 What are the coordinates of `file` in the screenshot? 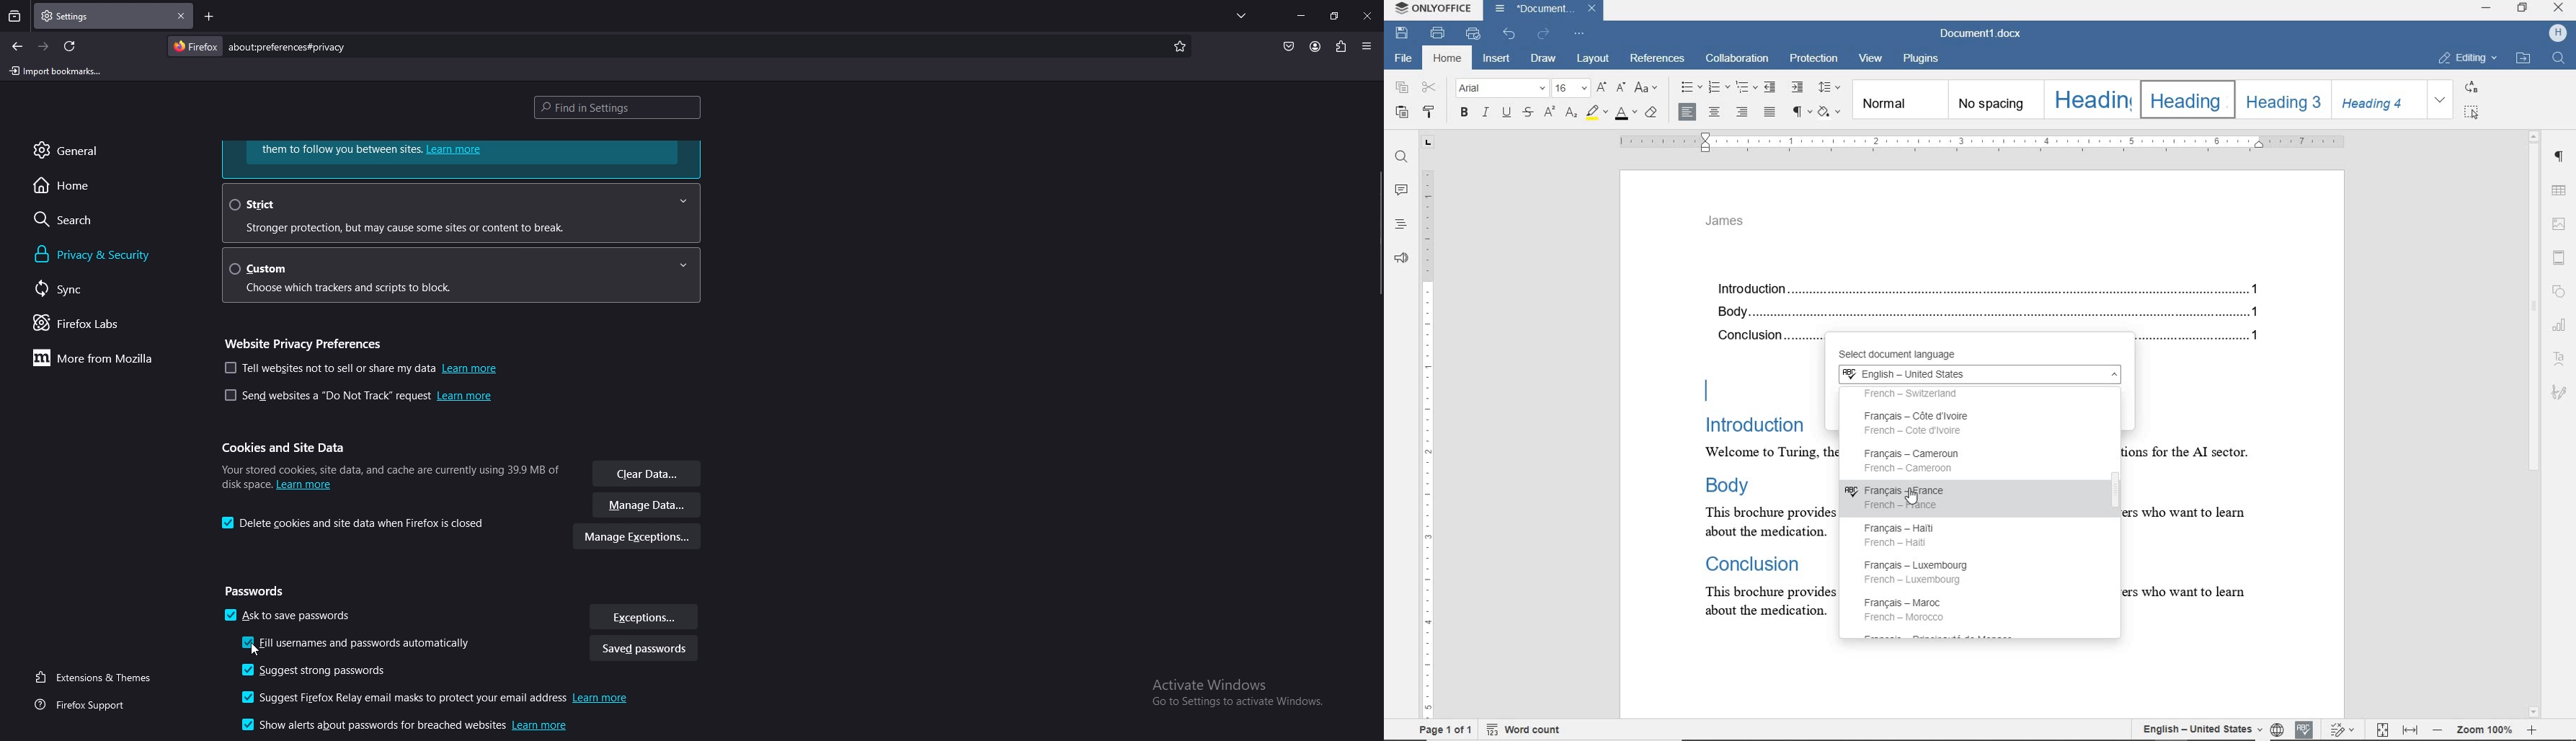 It's located at (1402, 59).